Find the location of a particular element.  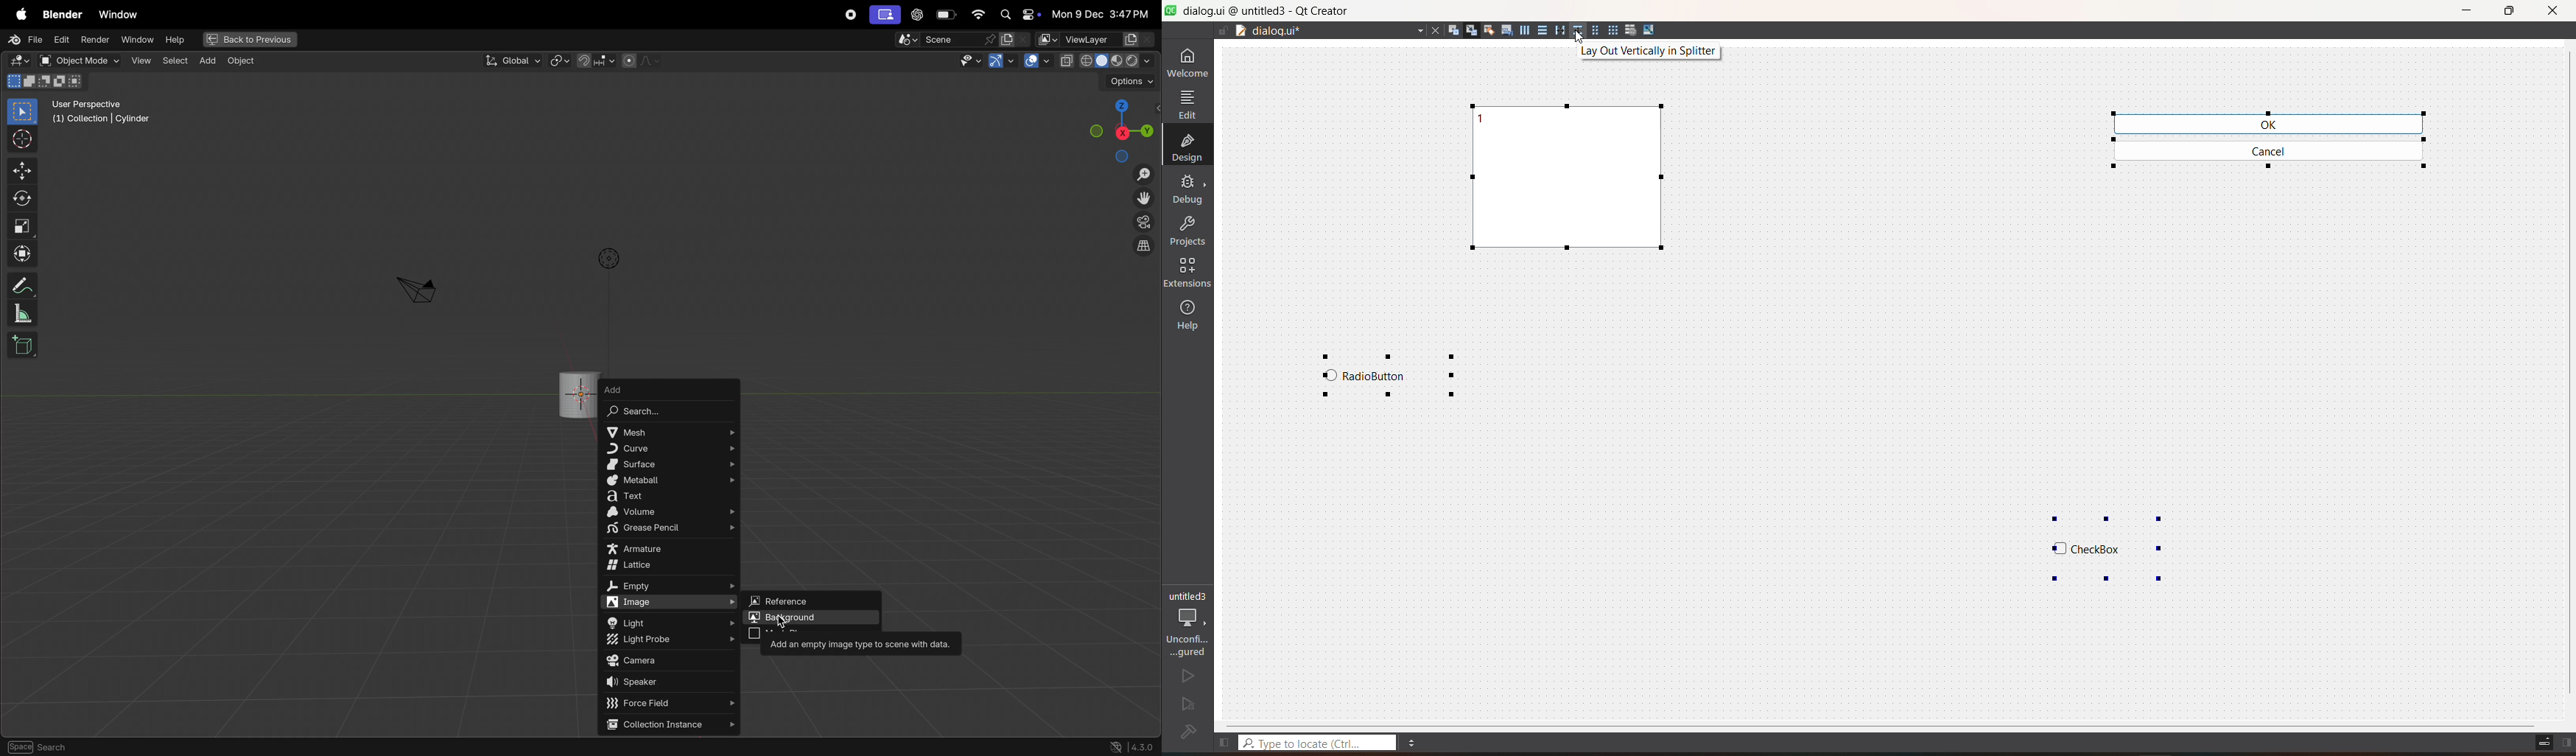

select is located at coordinates (25, 747).